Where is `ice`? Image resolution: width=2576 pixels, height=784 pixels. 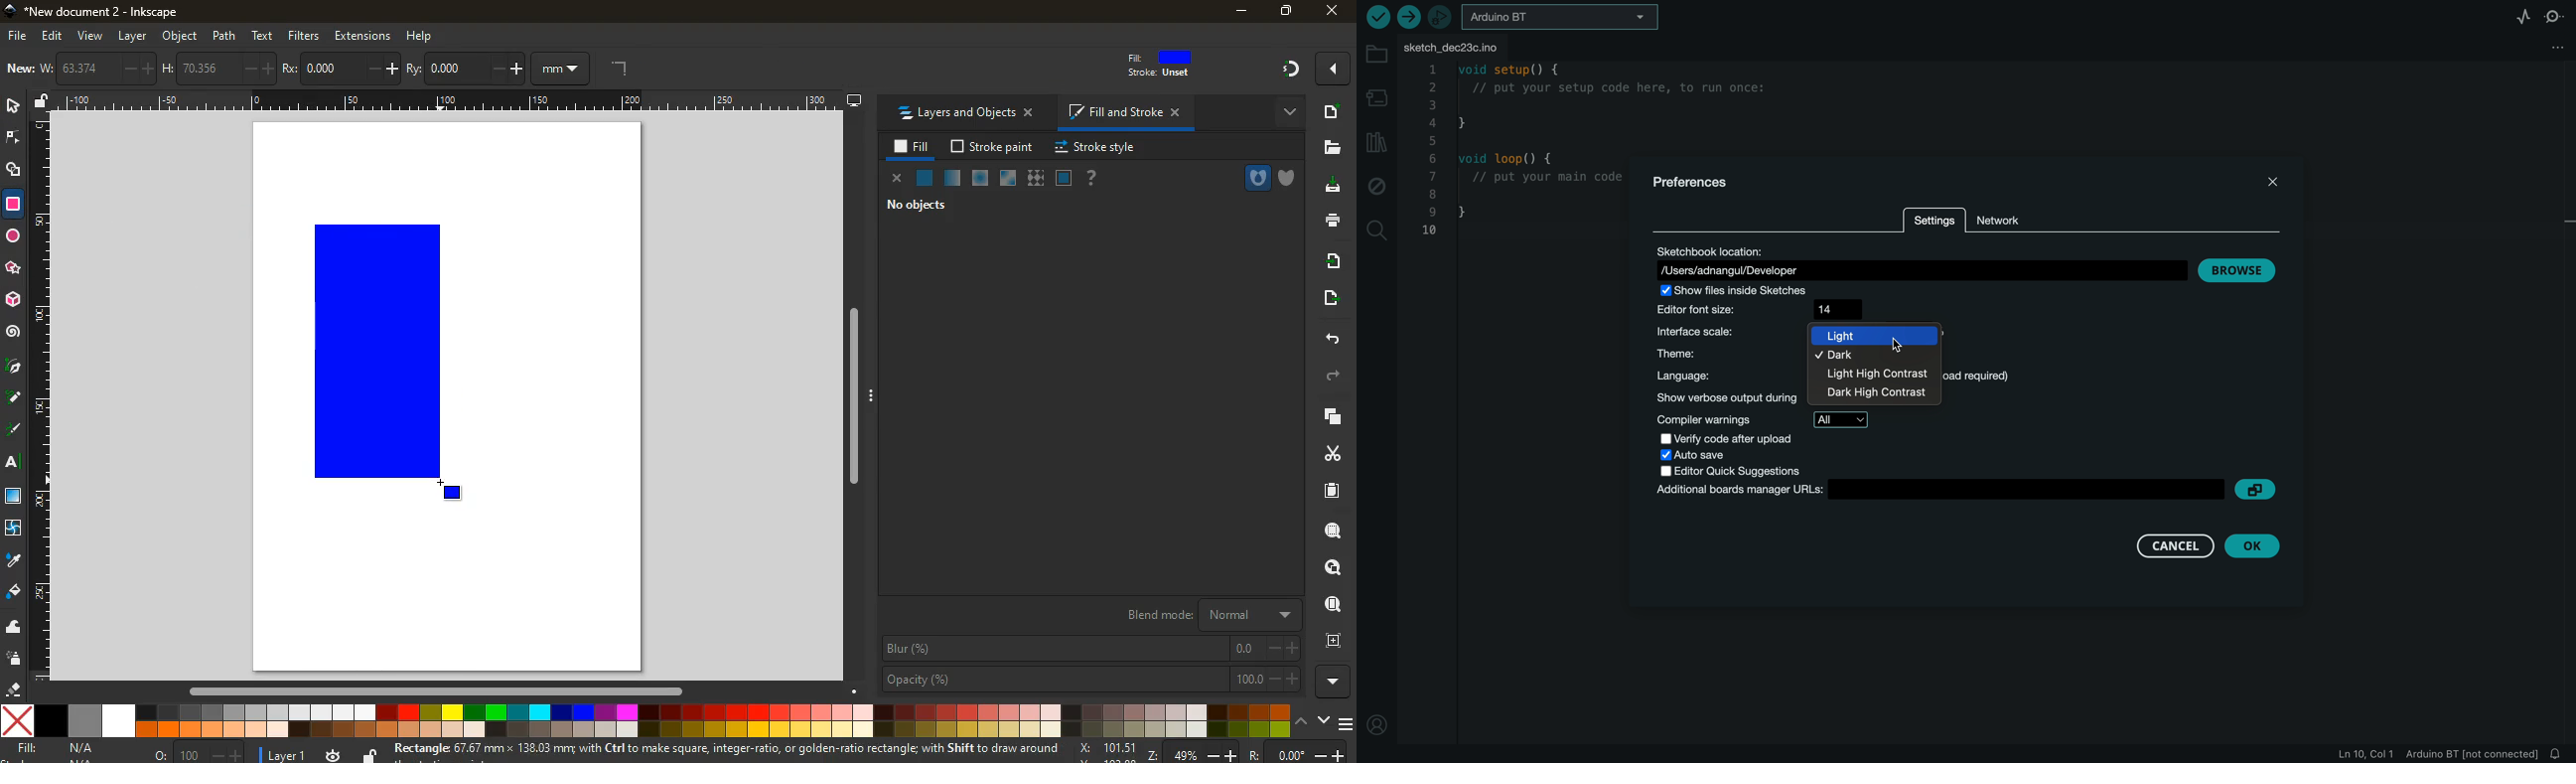 ice is located at coordinates (980, 177).